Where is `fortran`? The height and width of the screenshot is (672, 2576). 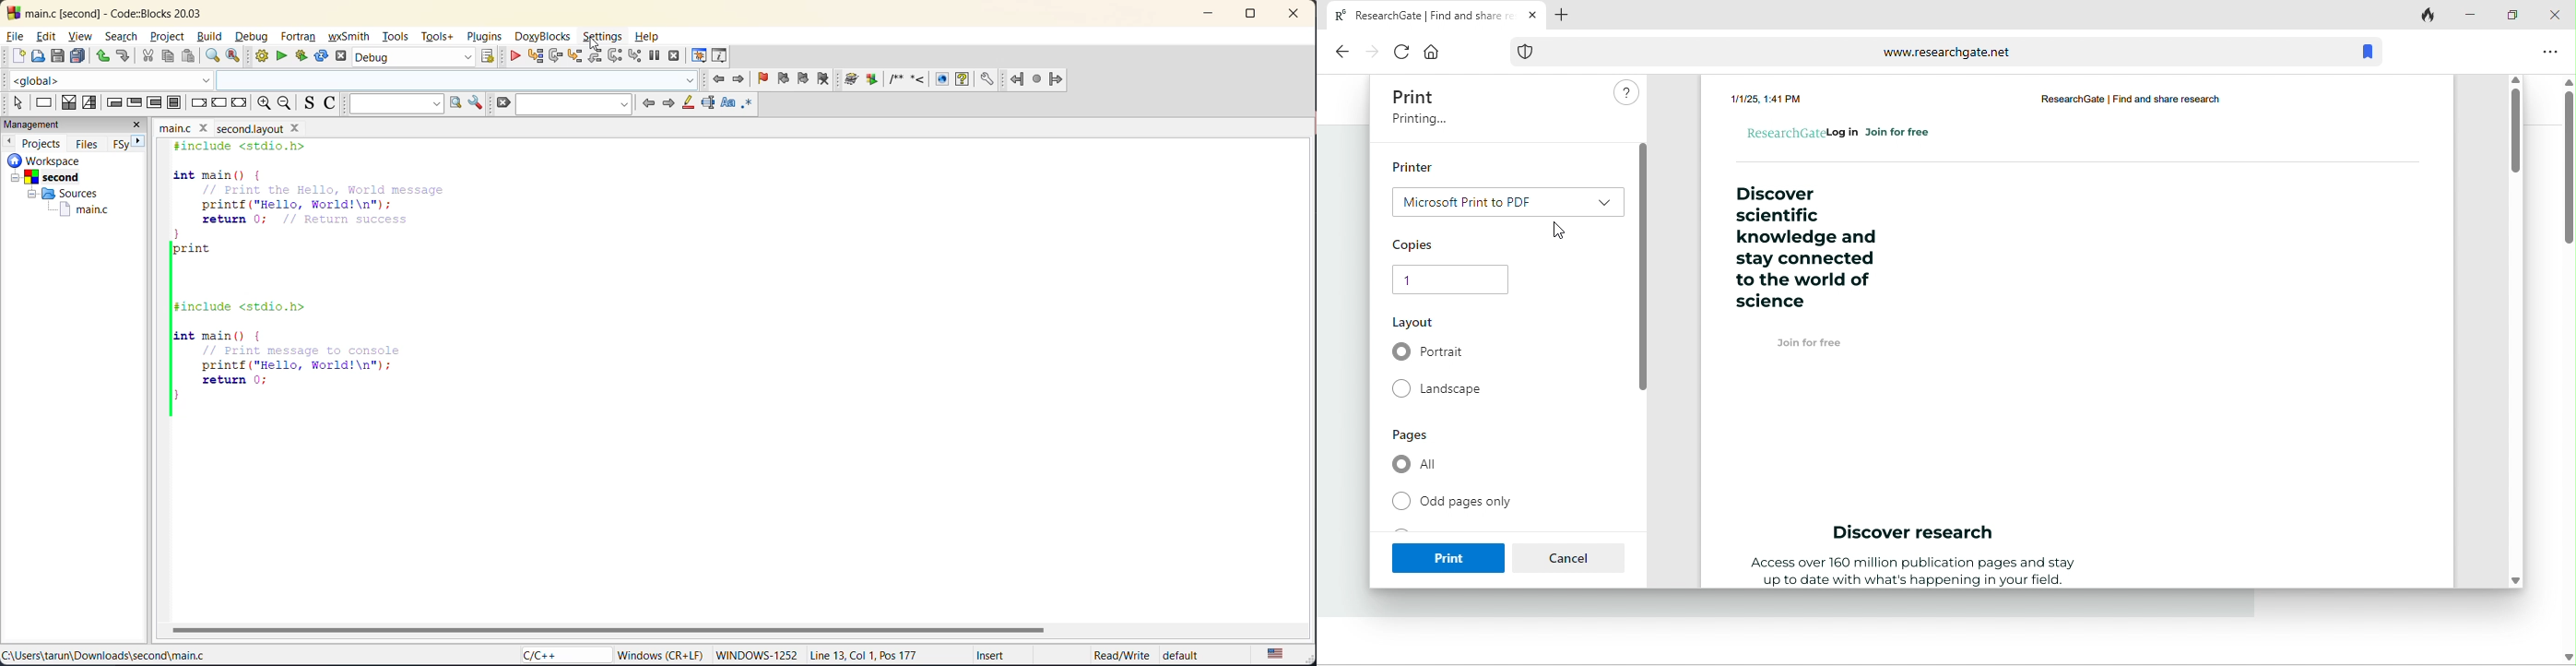 fortran is located at coordinates (301, 38).